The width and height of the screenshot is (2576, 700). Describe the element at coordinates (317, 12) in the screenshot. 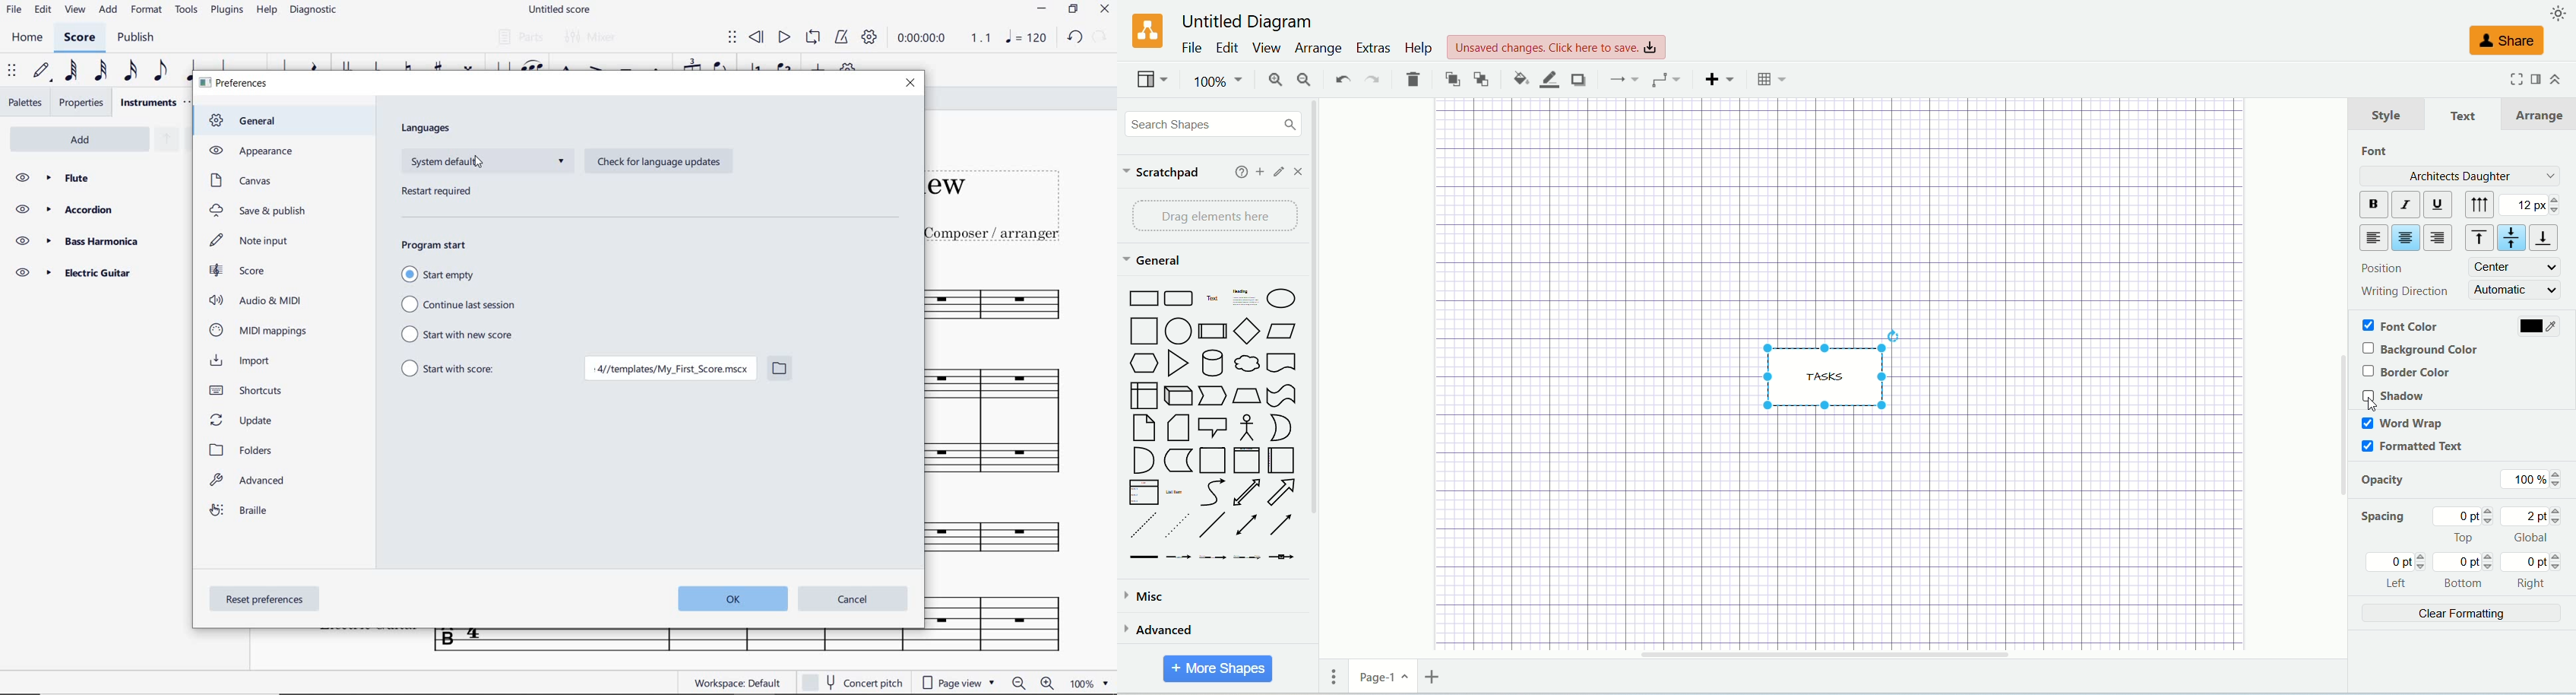

I see `diagnostic` at that location.